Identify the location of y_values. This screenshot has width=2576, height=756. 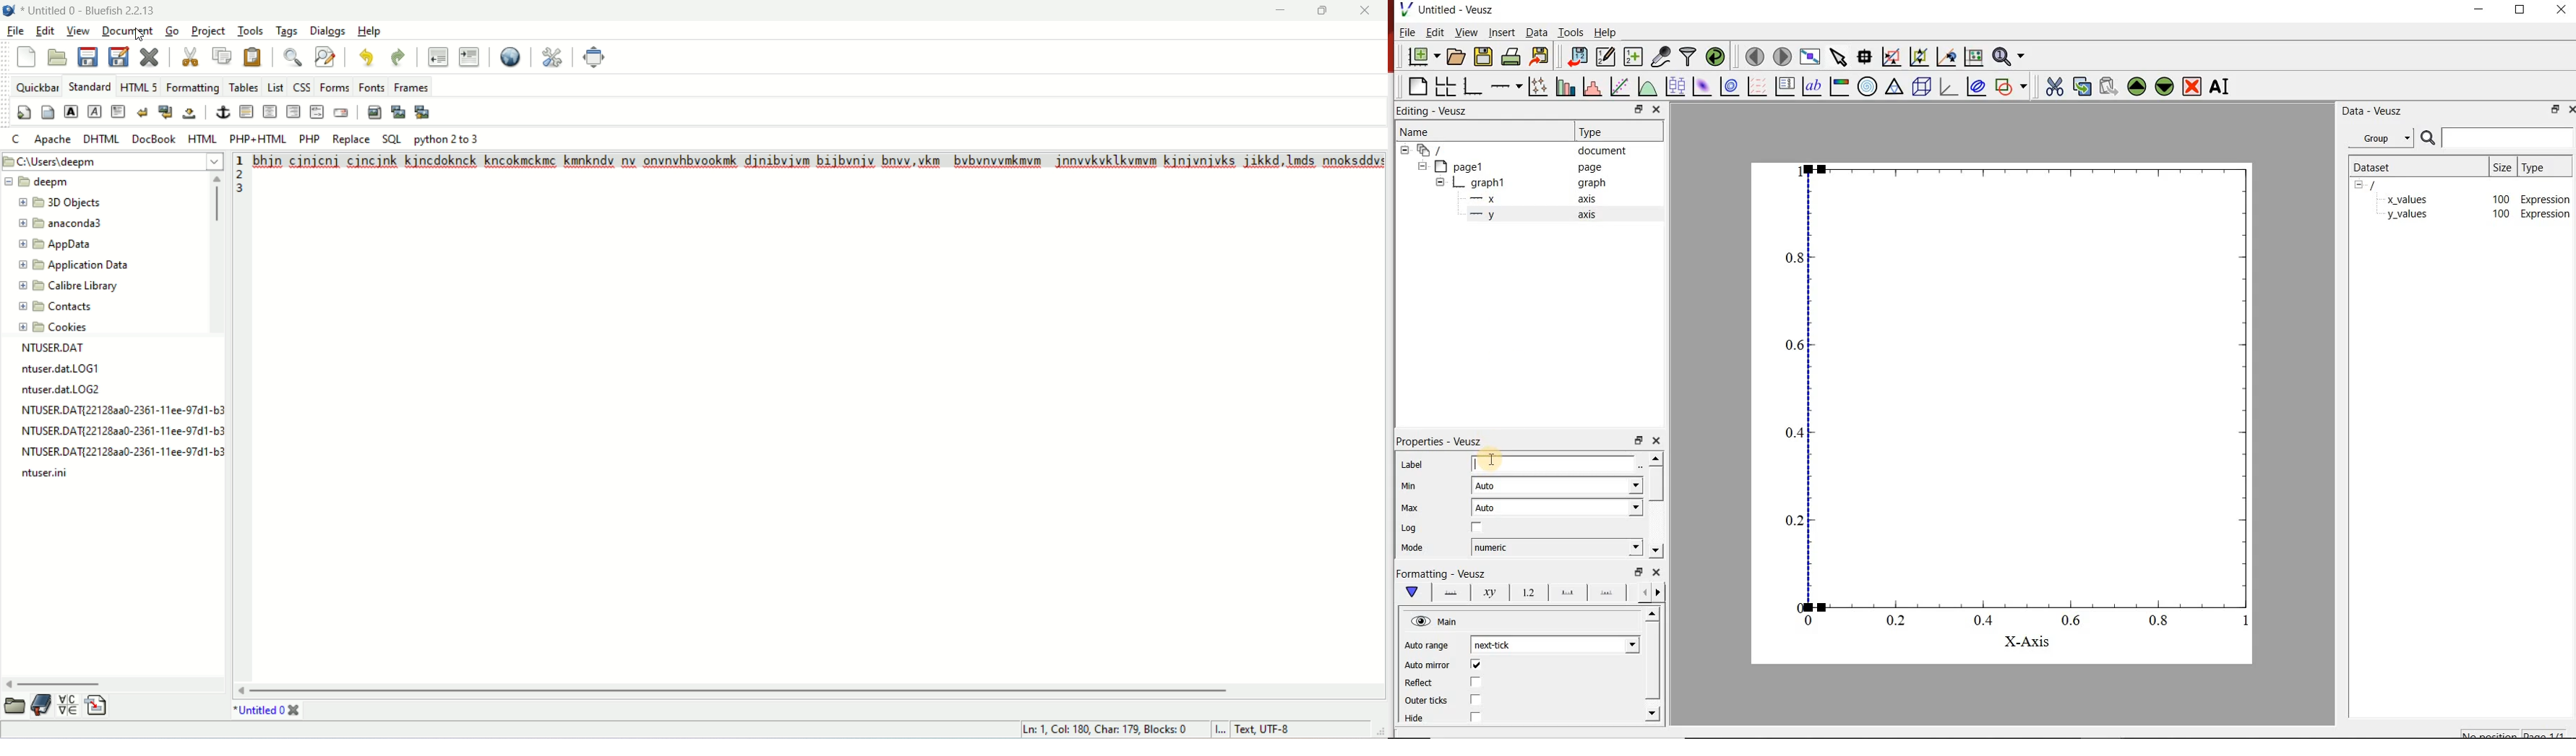
(2407, 215).